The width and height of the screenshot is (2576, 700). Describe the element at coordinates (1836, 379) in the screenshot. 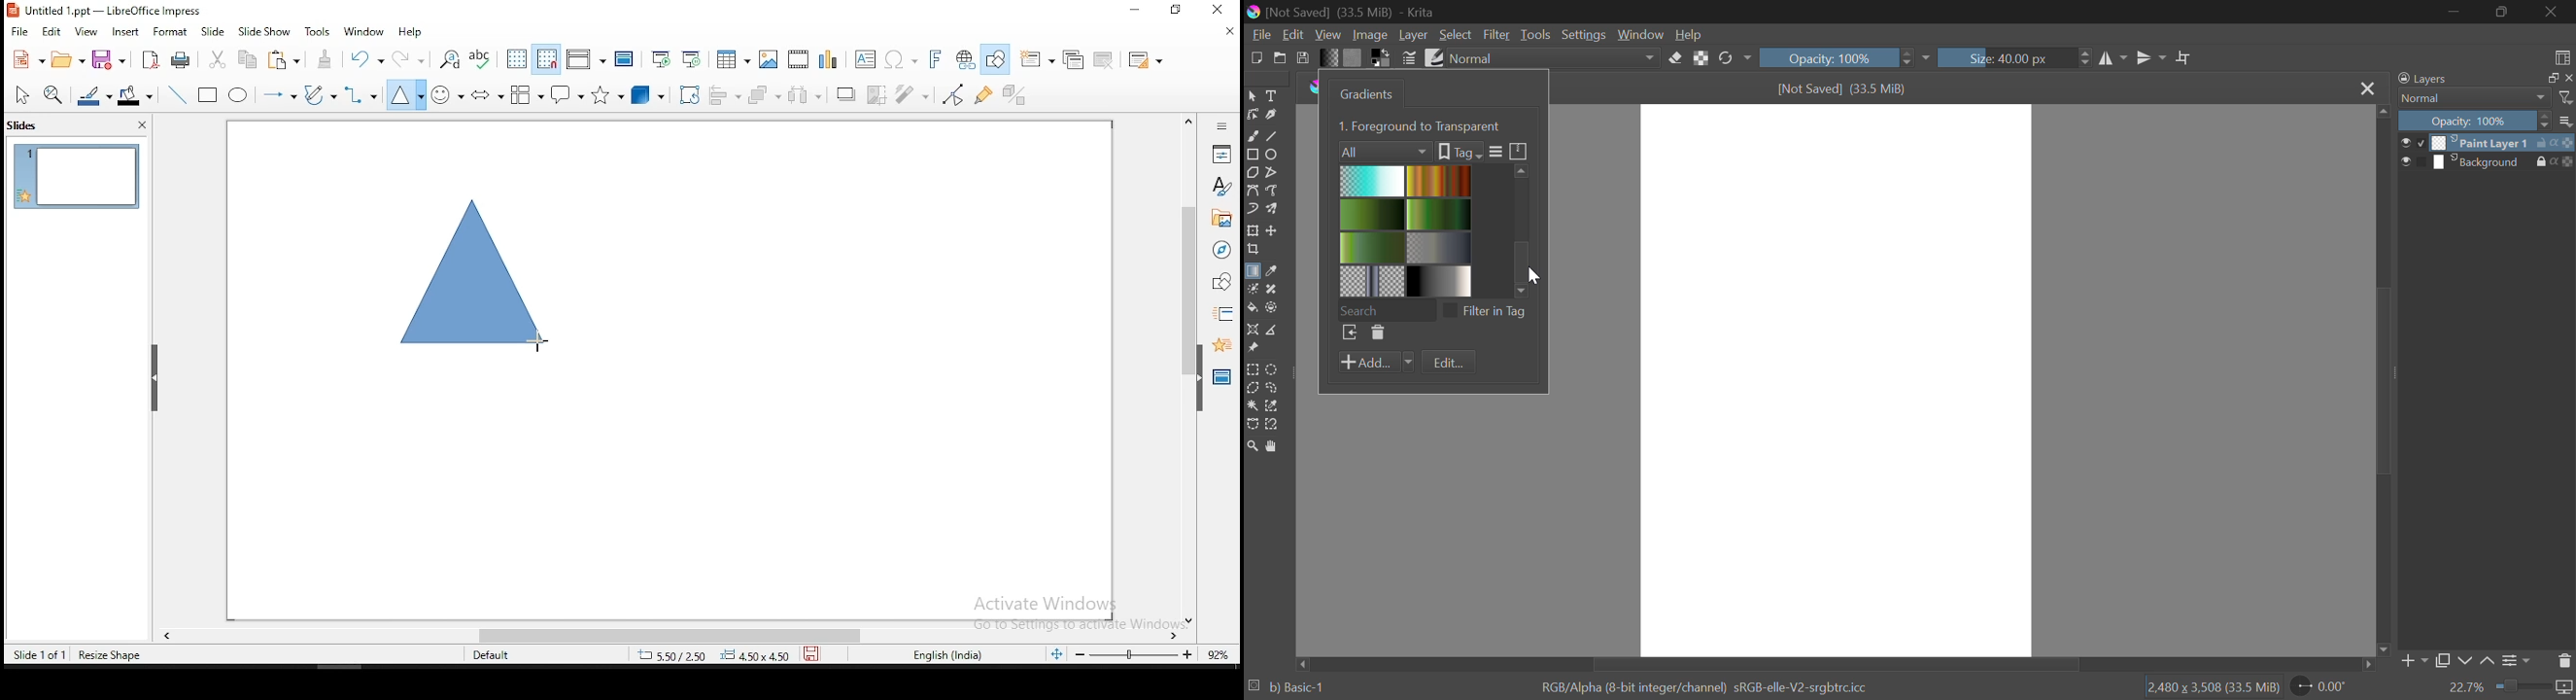

I see `Document Workspace` at that location.